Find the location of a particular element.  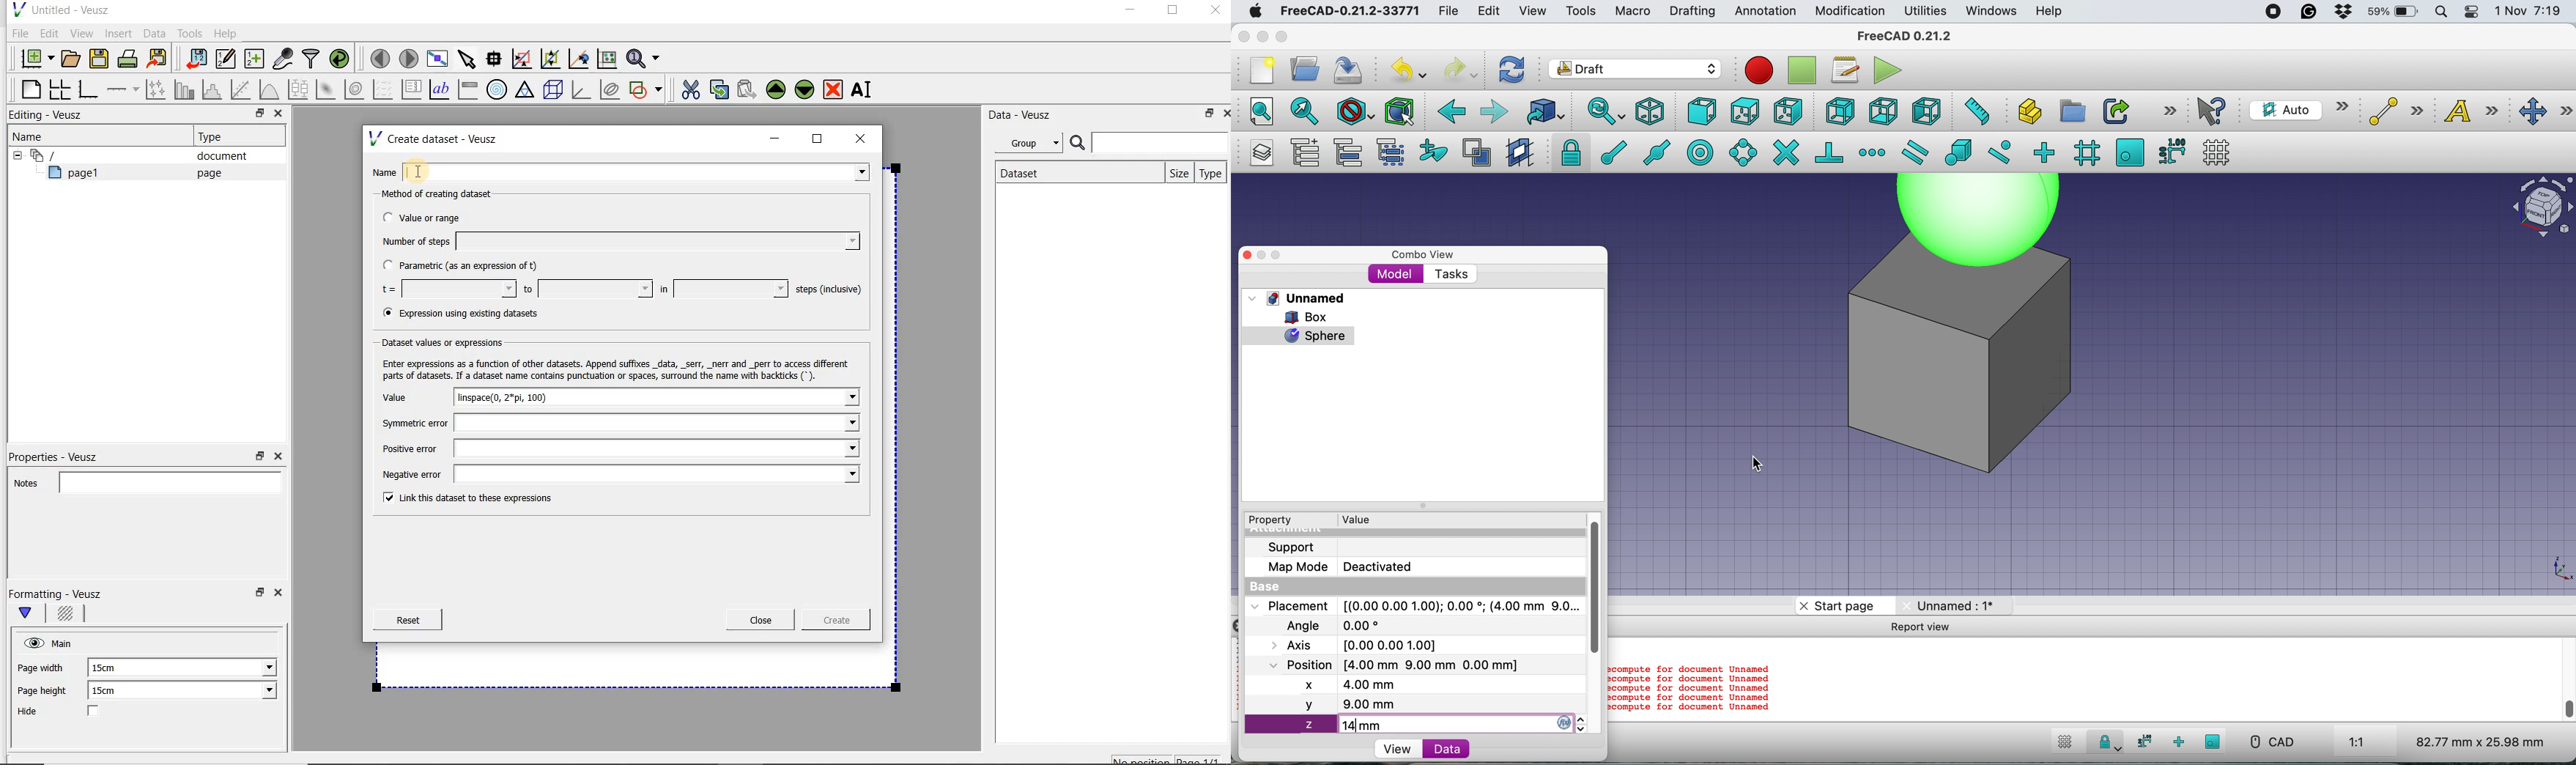

windows is located at coordinates (1993, 11).